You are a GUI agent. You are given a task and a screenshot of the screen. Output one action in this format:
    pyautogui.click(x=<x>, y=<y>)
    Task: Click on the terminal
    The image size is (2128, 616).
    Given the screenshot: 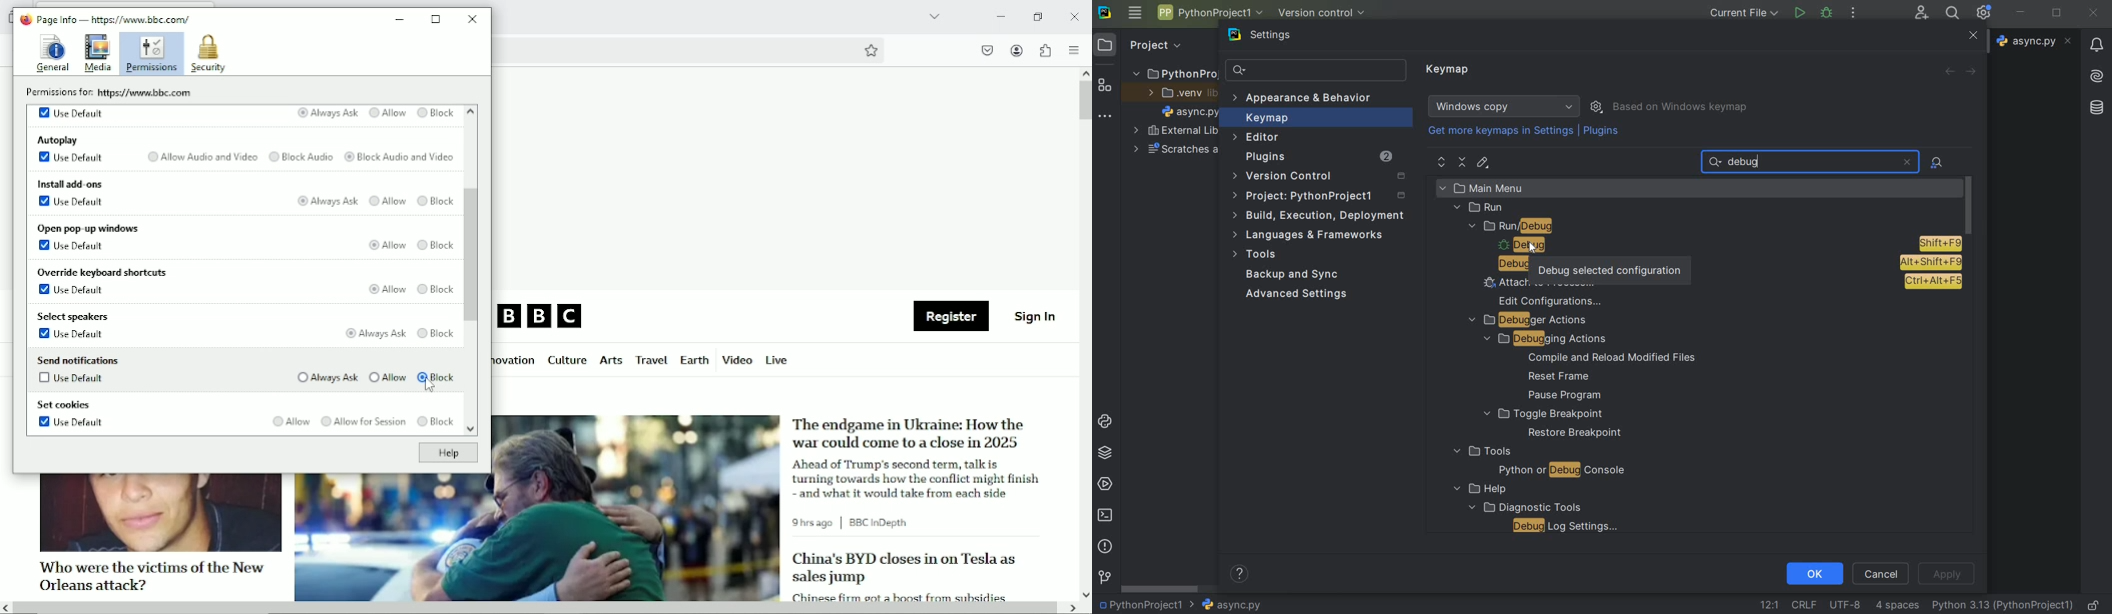 What is the action you would take?
    pyautogui.click(x=1106, y=515)
    